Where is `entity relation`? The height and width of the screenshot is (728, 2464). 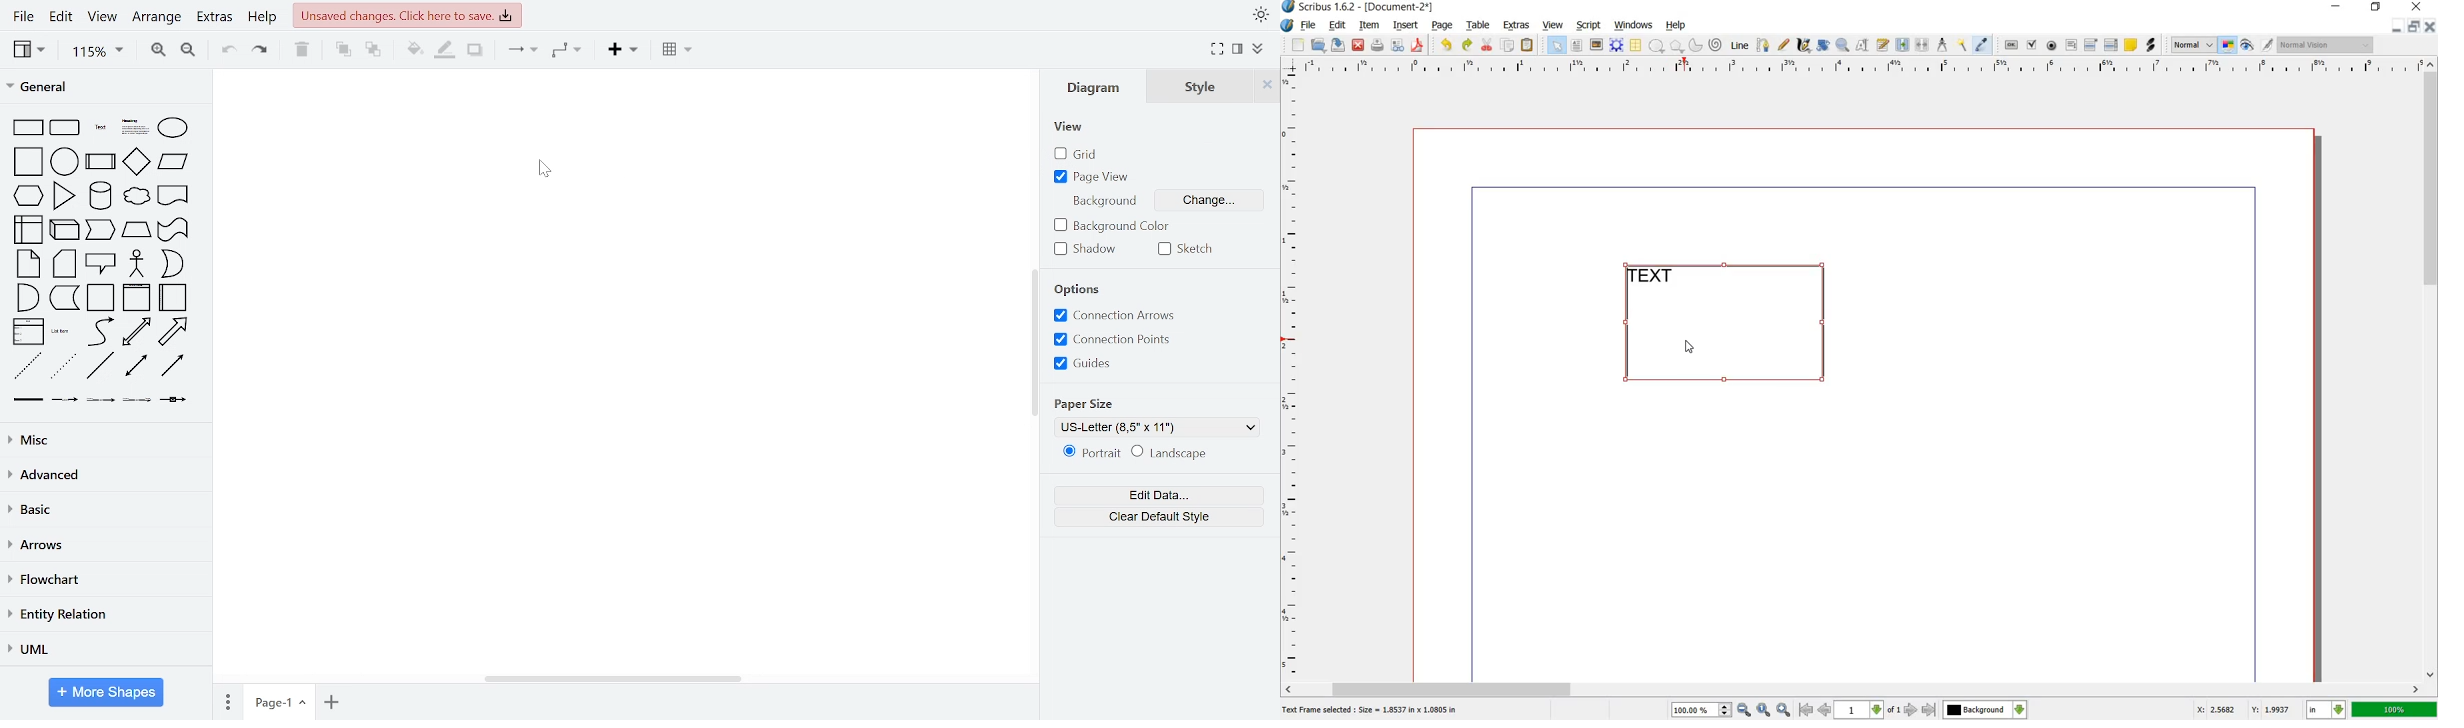 entity relation is located at coordinates (102, 616).